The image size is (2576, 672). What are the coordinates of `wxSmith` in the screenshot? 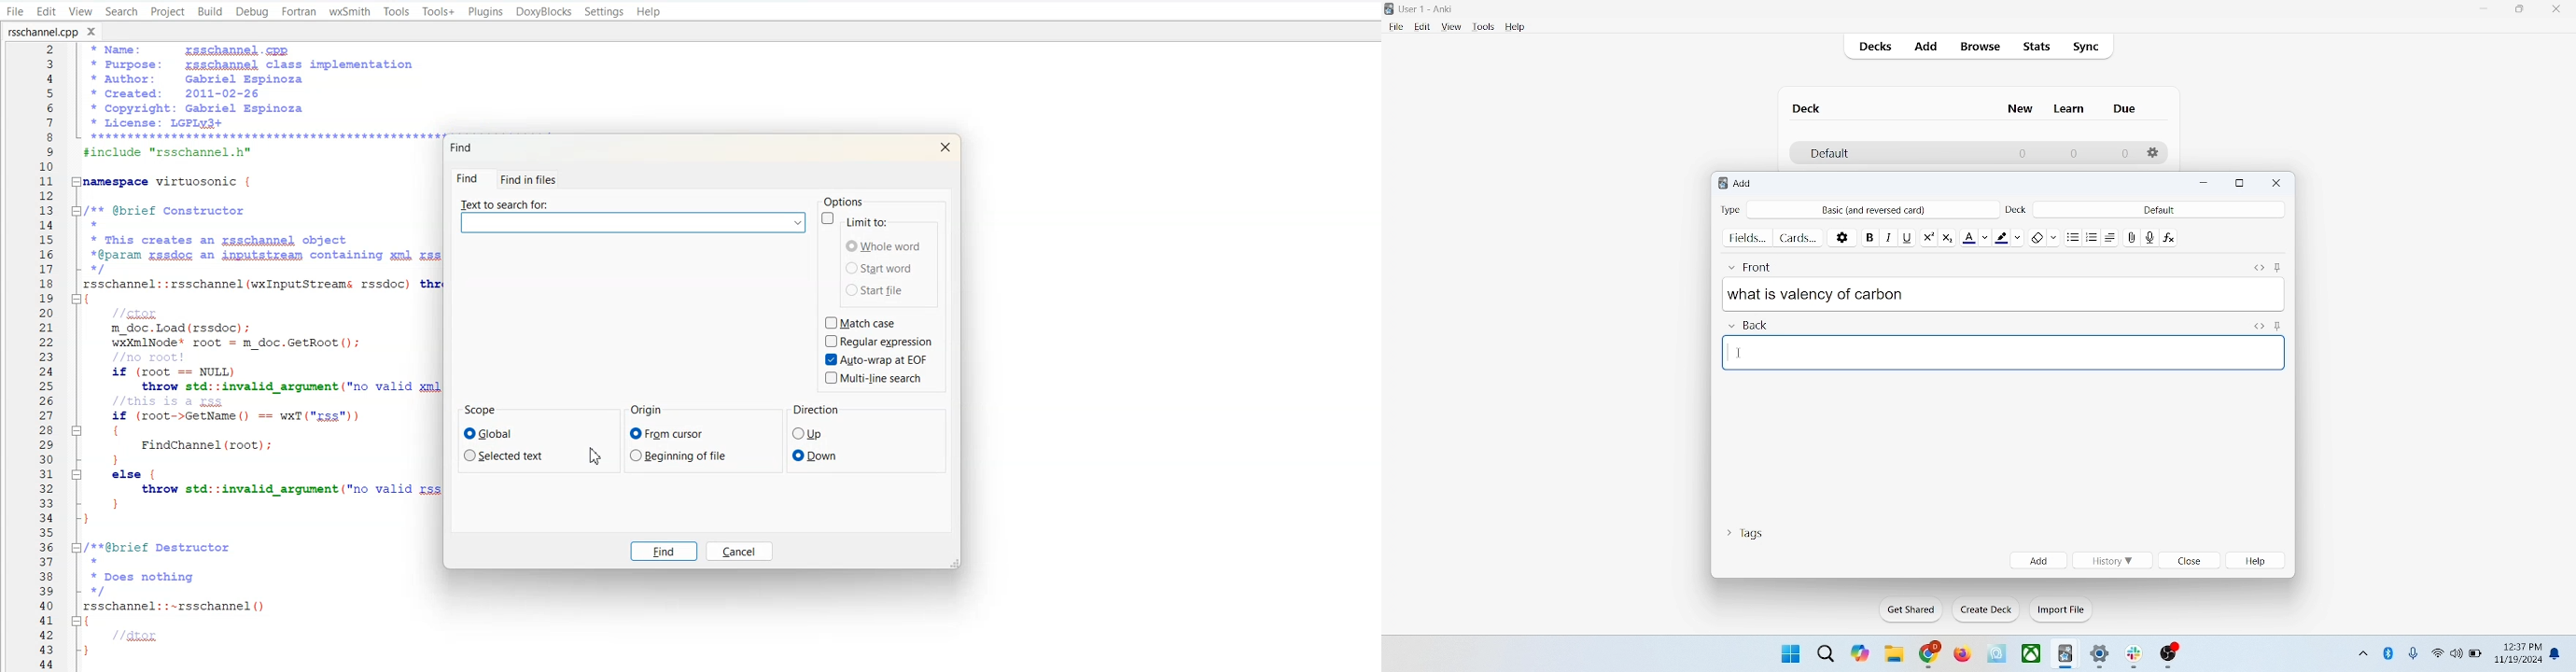 It's located at (350, 11).